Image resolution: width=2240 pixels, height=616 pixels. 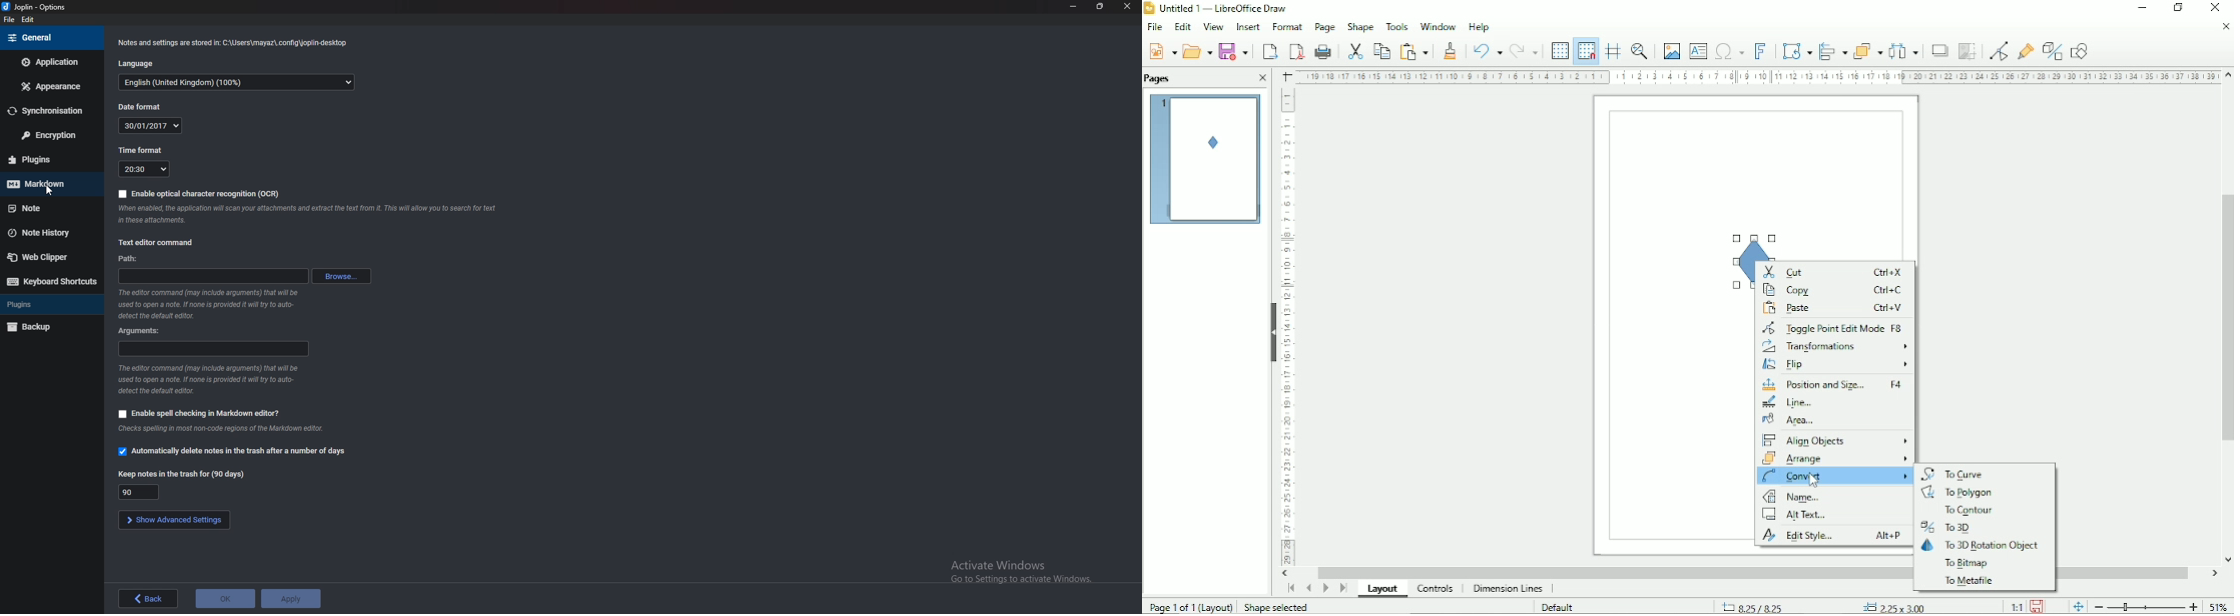 I want to click on Show draw functions, so click(x=2082, y=49).